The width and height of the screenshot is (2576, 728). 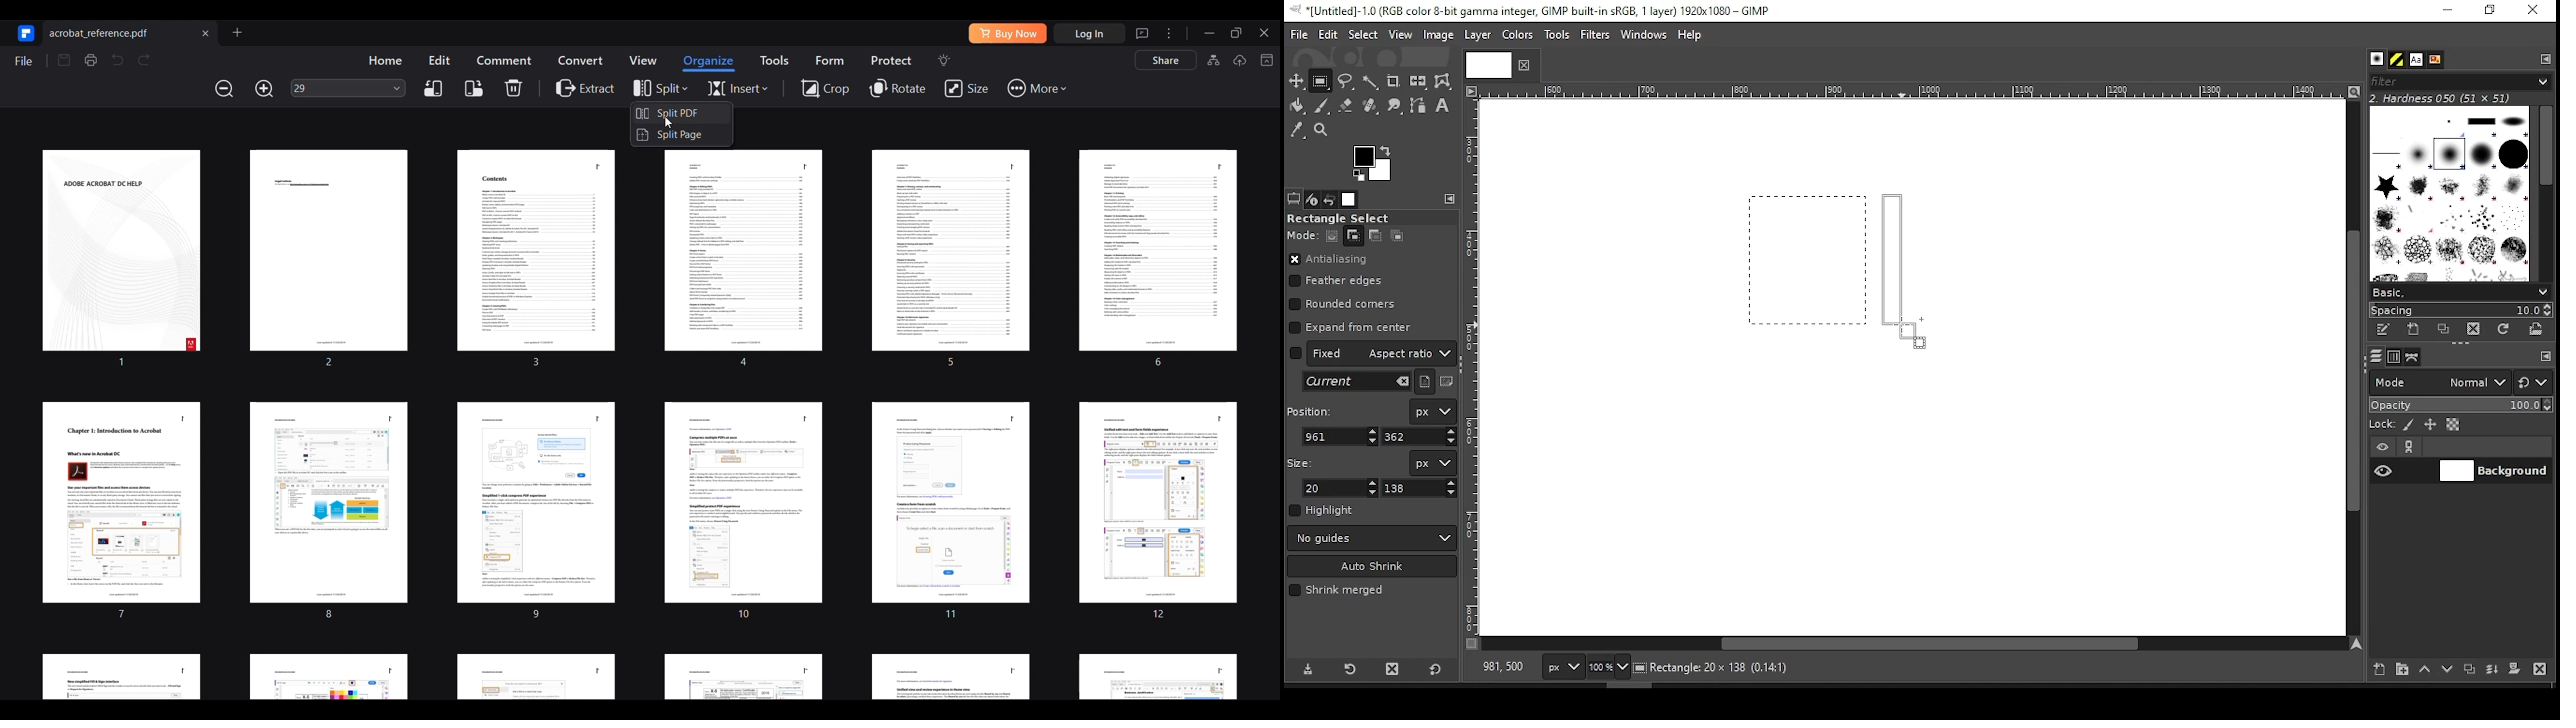 What do you see at coordinates (1417, 437) in the screenshot?
I see `y` at bounding box center [1417, 437].